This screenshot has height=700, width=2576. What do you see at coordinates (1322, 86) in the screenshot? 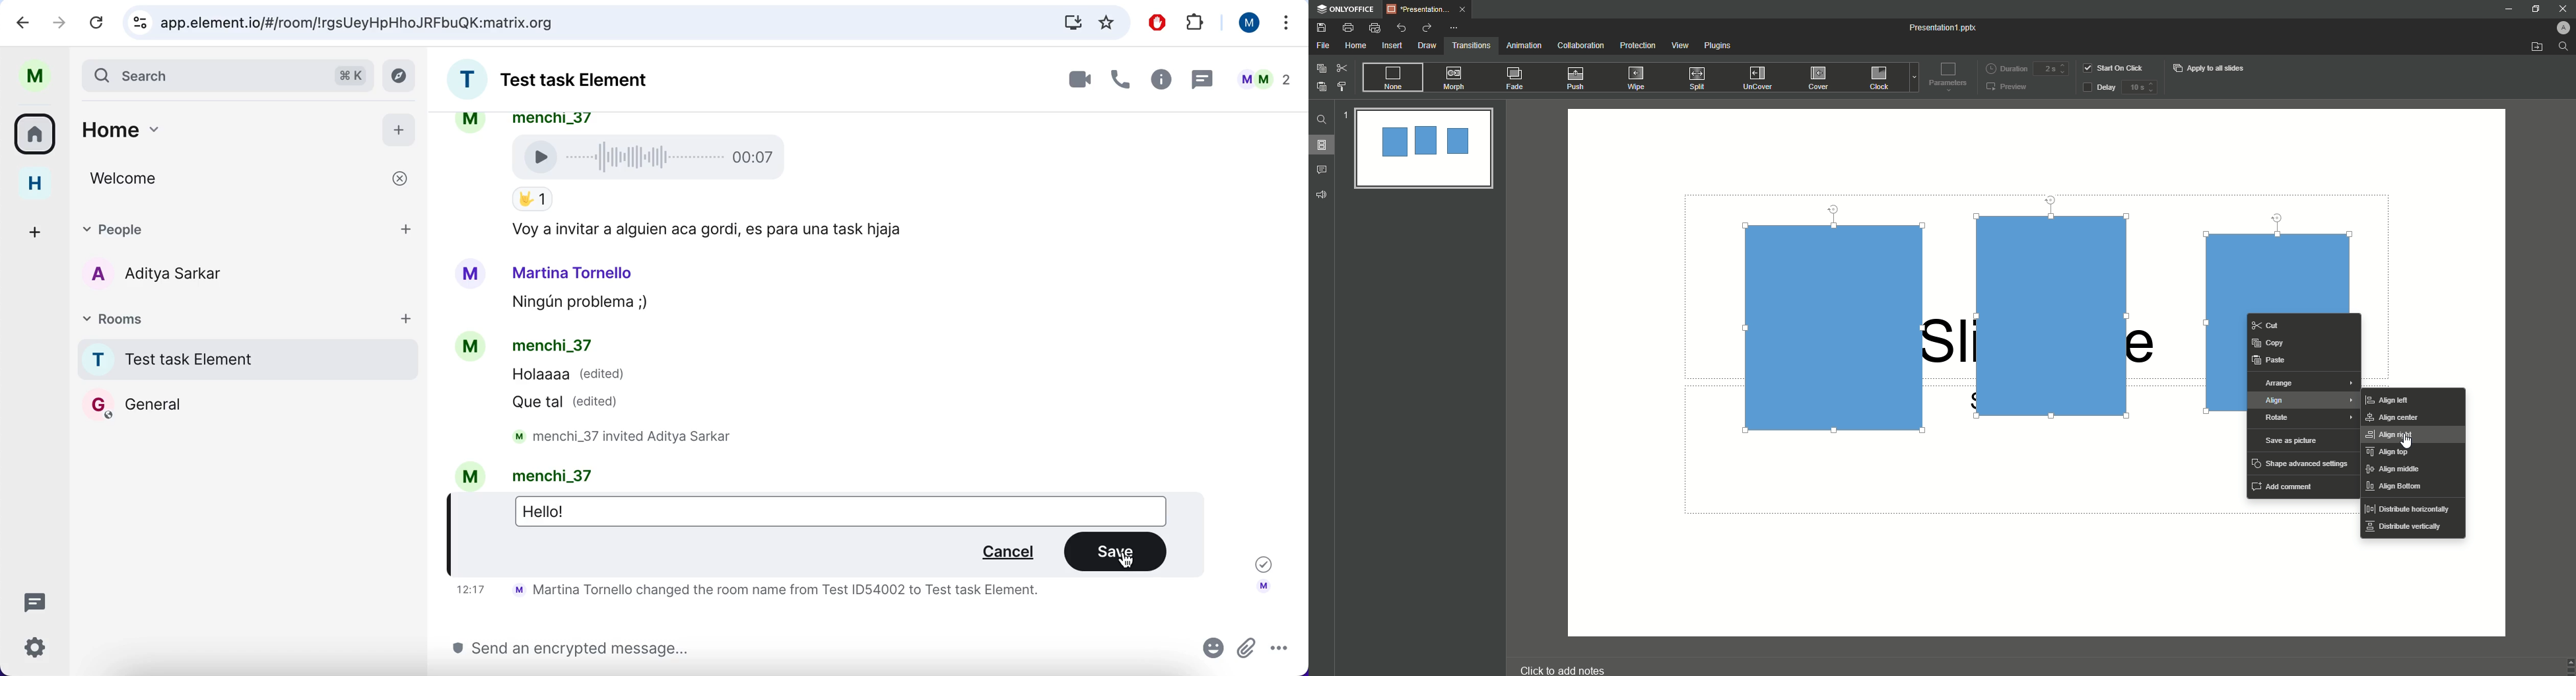
I see `Paste` at bounding box center [1322, 86].